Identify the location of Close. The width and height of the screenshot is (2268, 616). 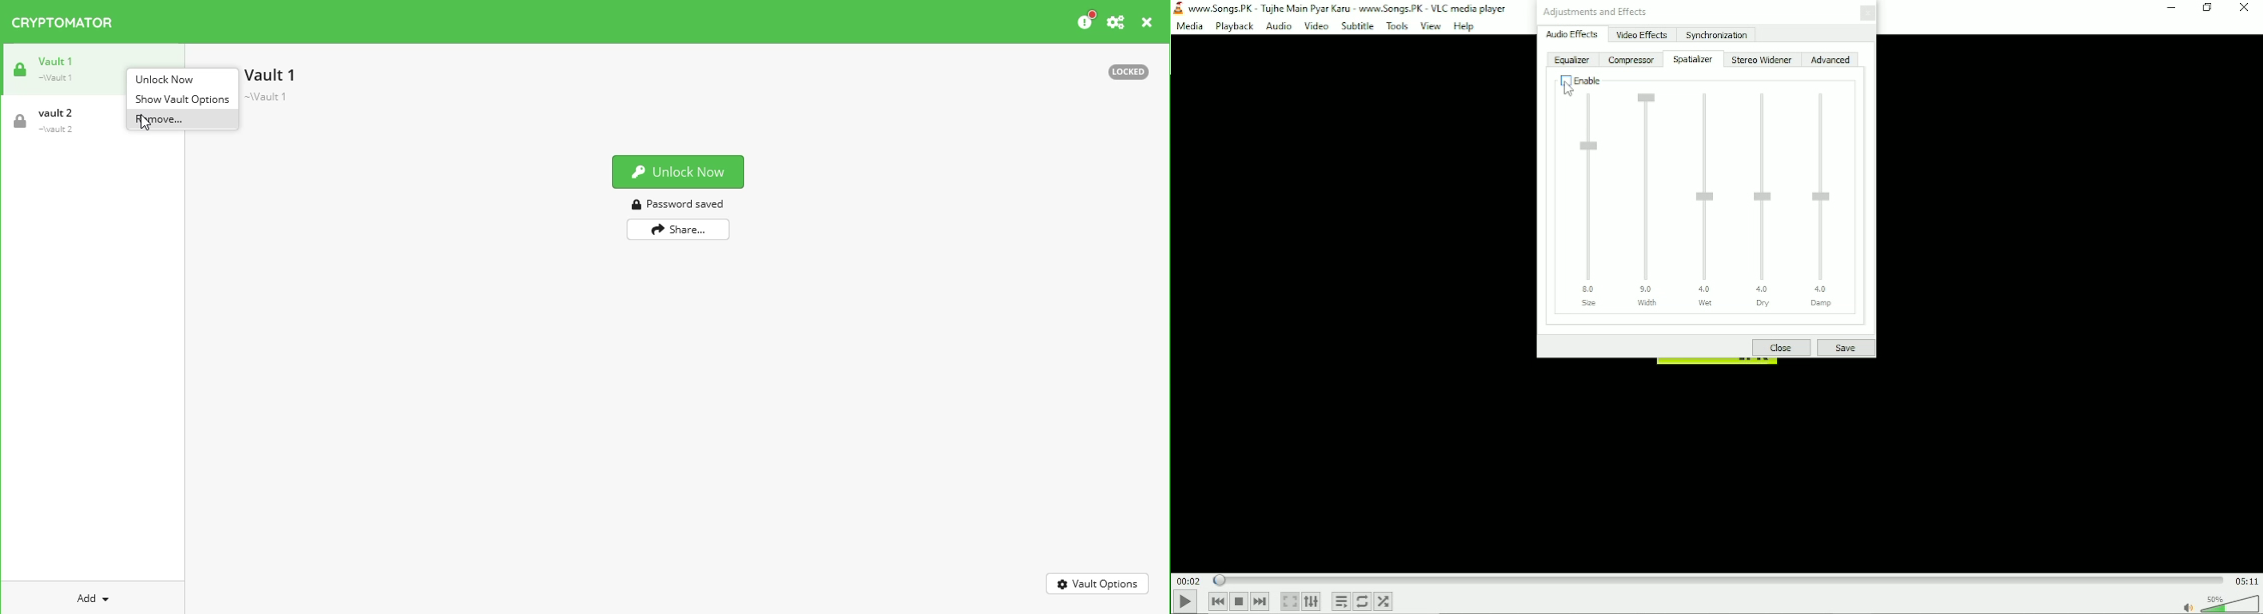
(2245, 7).